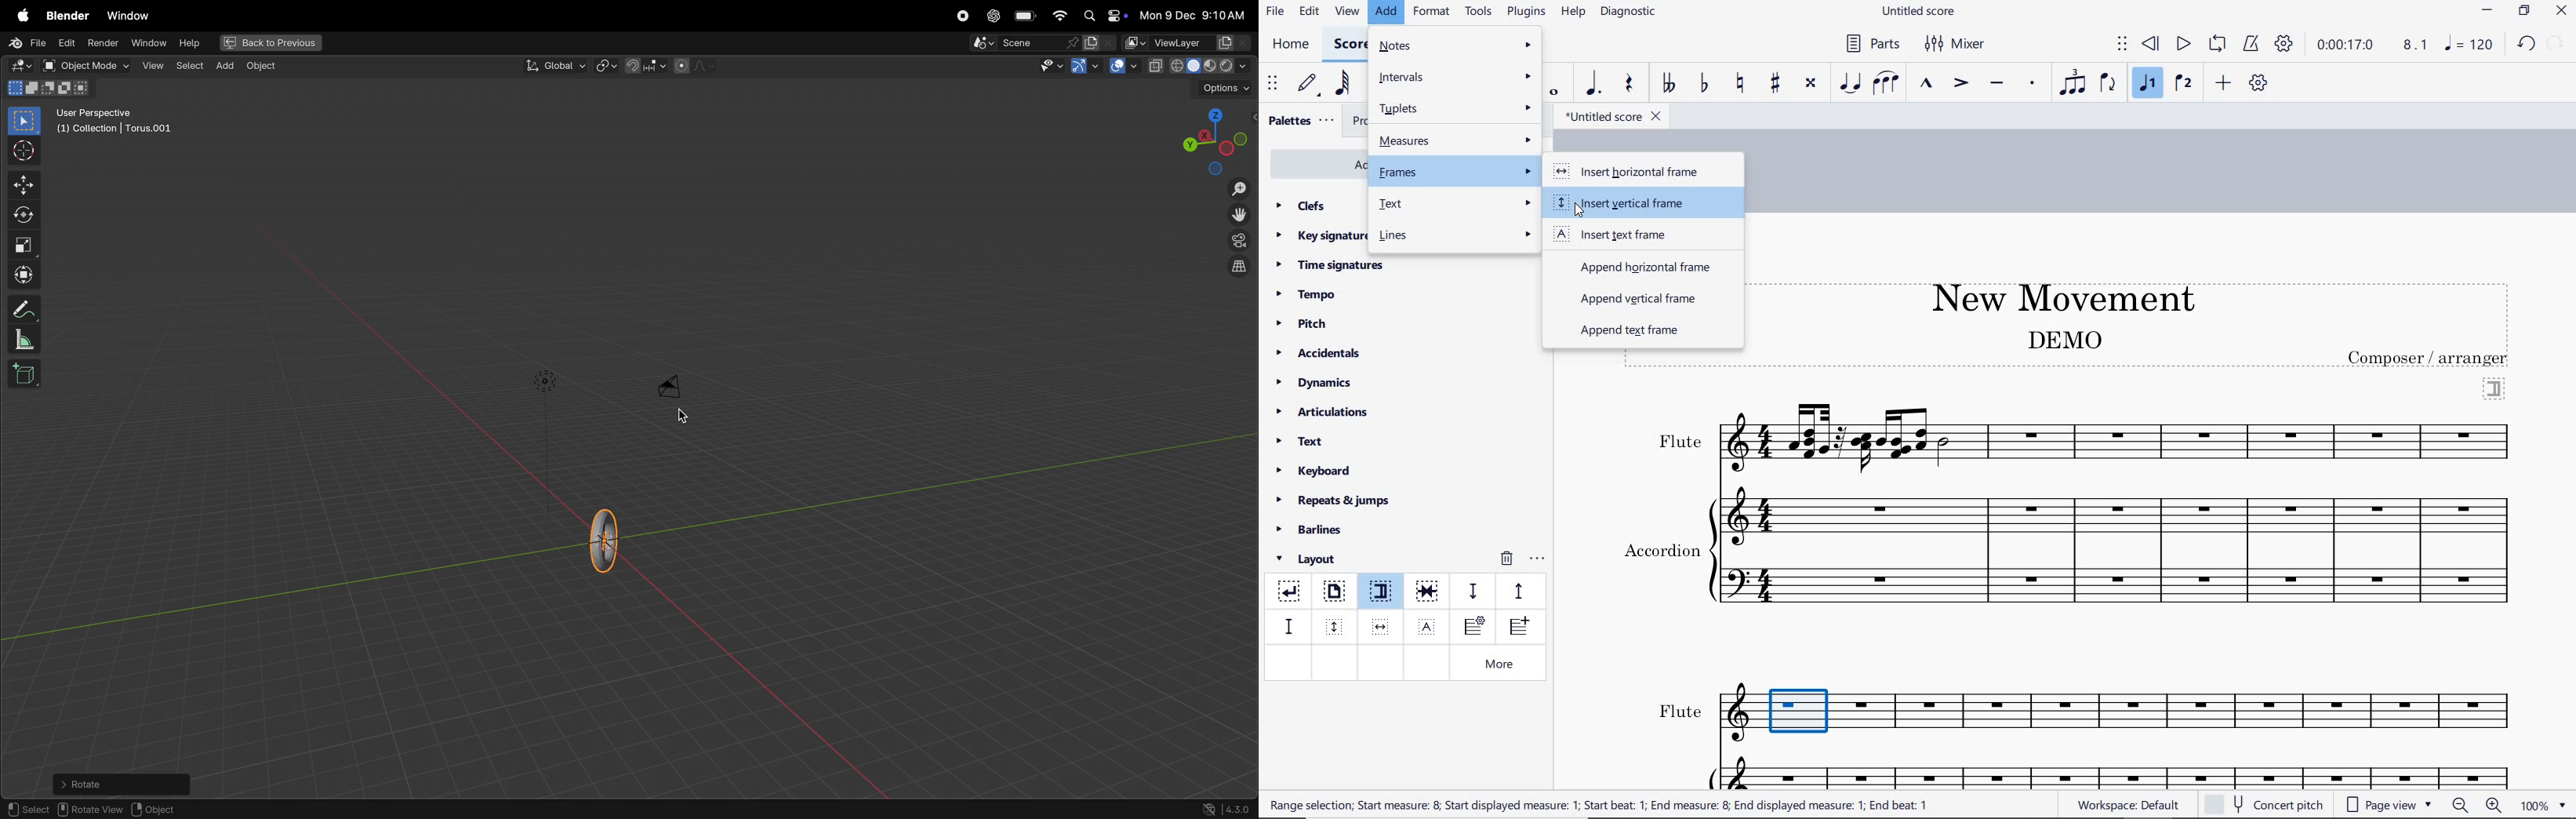 The width and height of the screenshot is (2576, 840). I want to click on apple menu, so click(21, 15).